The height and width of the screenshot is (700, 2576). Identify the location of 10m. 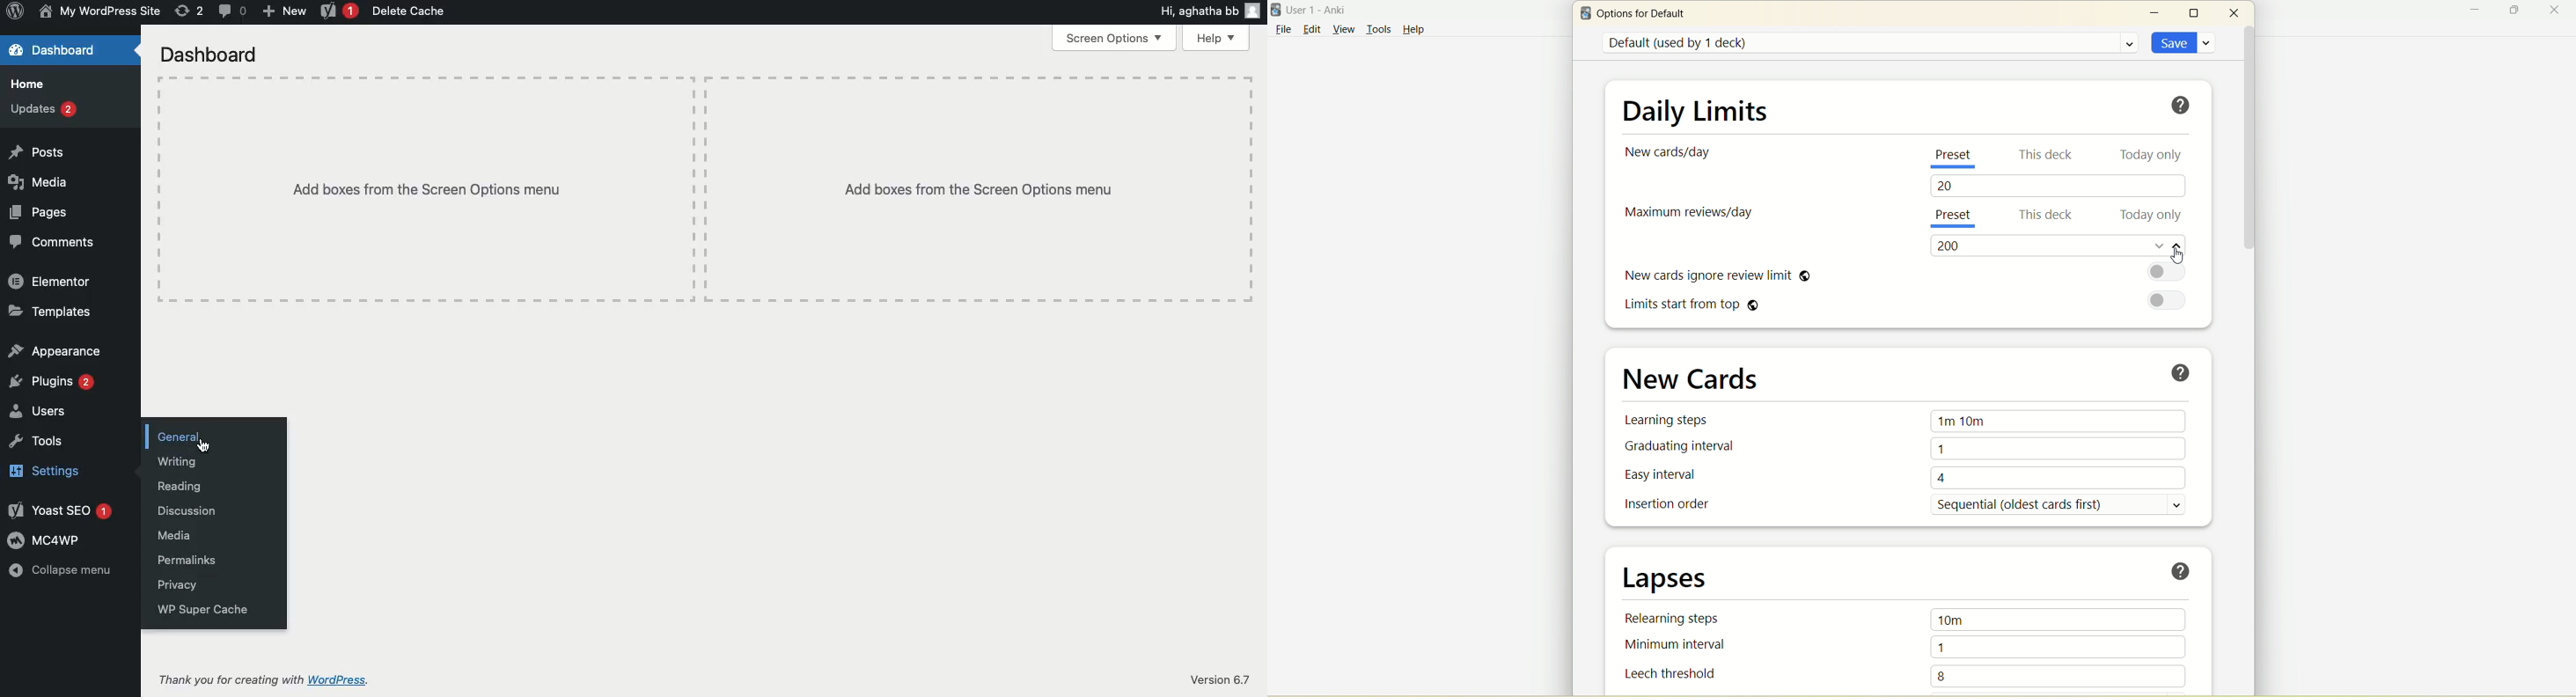
(2061, 619).